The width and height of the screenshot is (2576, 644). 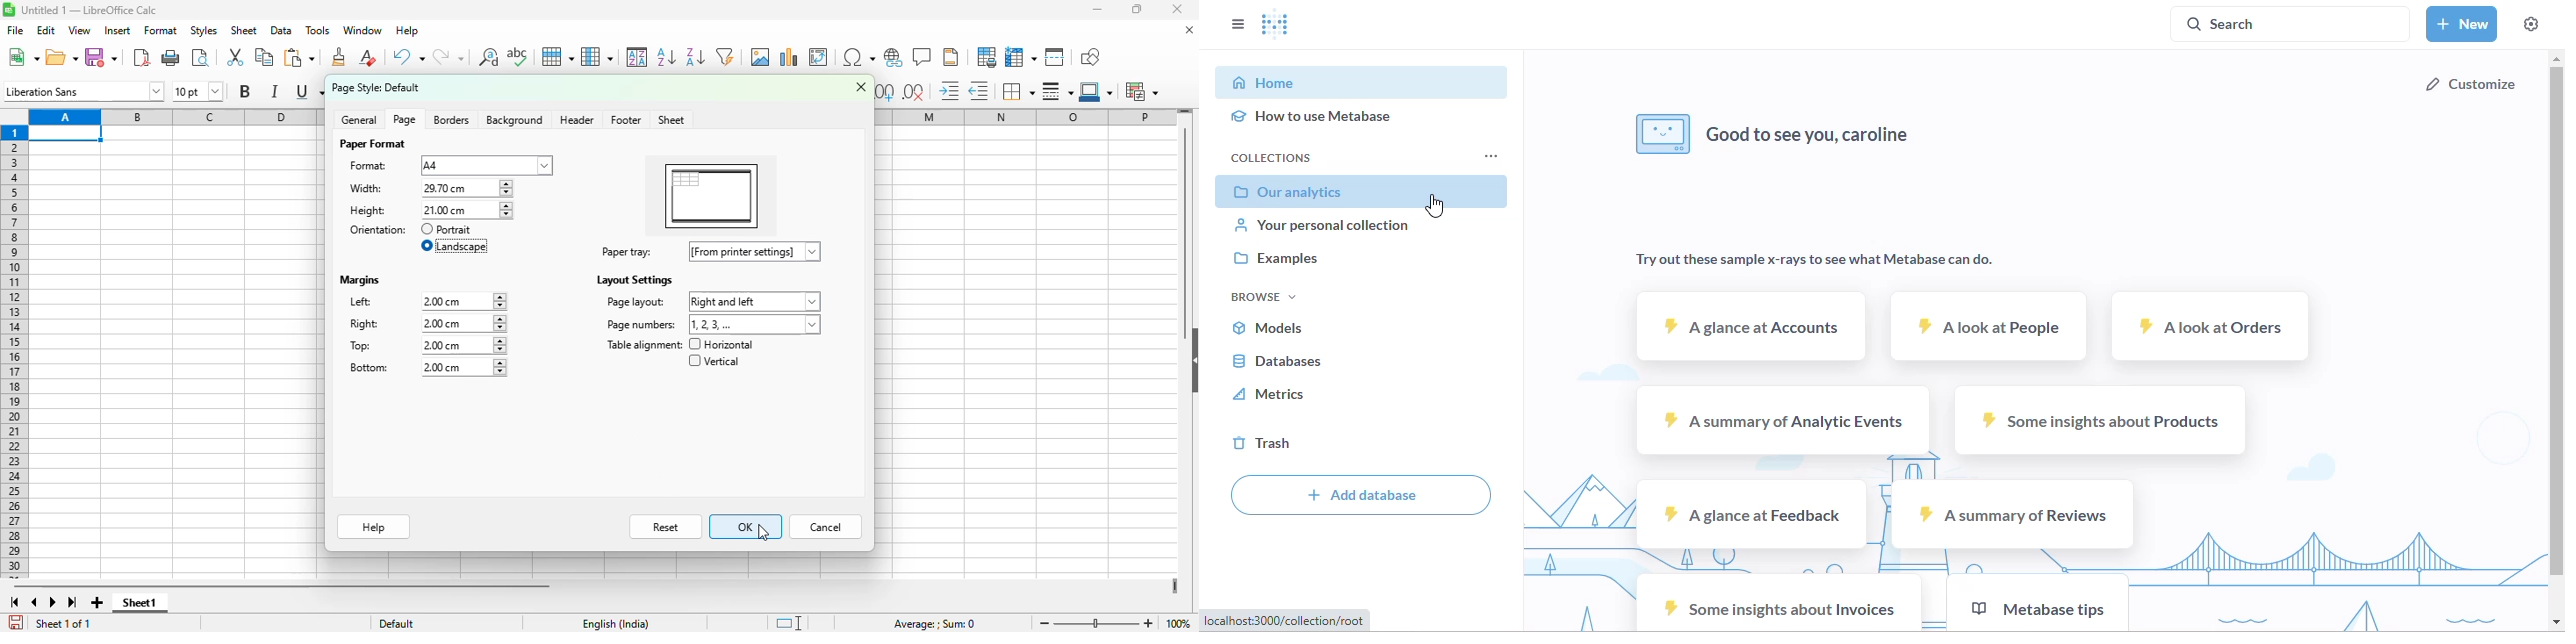 What do you see at coordinates (274, 91) in the screenshot?
I see `italic` at bounding box center [274, 91].